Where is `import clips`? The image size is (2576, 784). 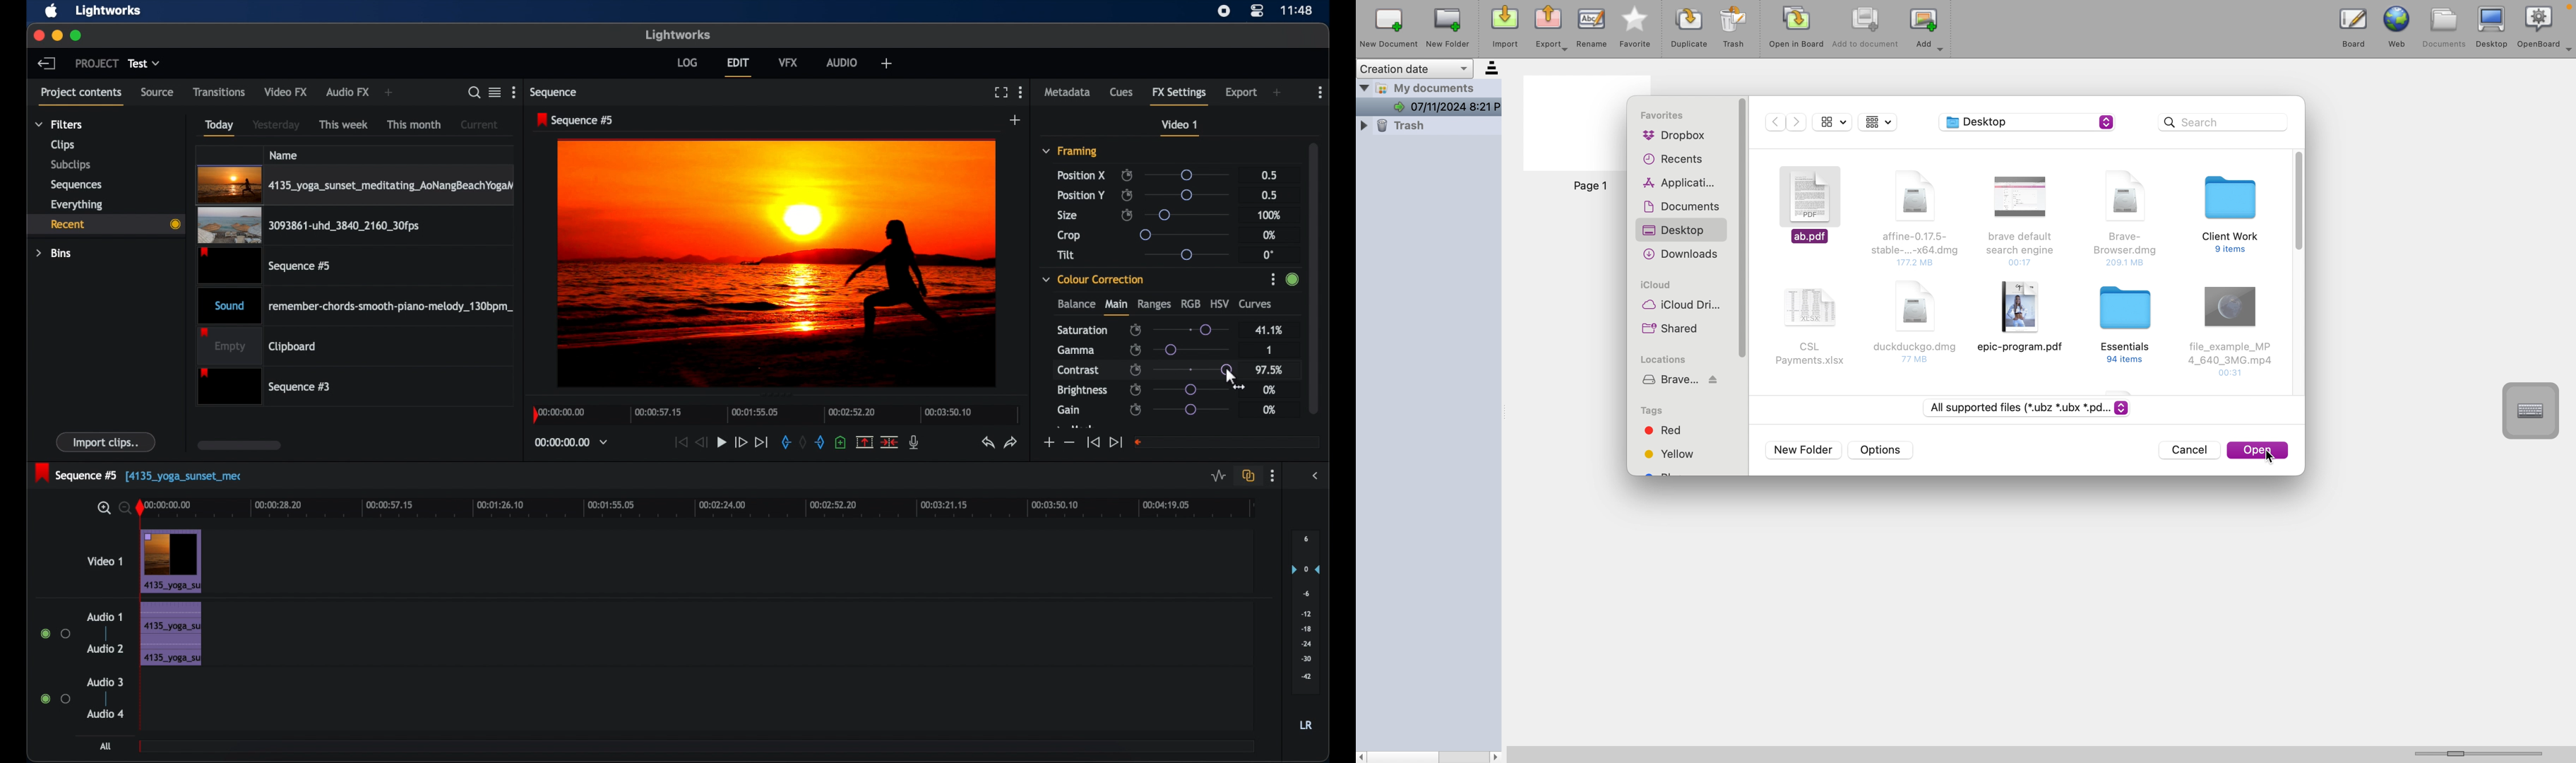 import clips is located at coordinates (107, 442).